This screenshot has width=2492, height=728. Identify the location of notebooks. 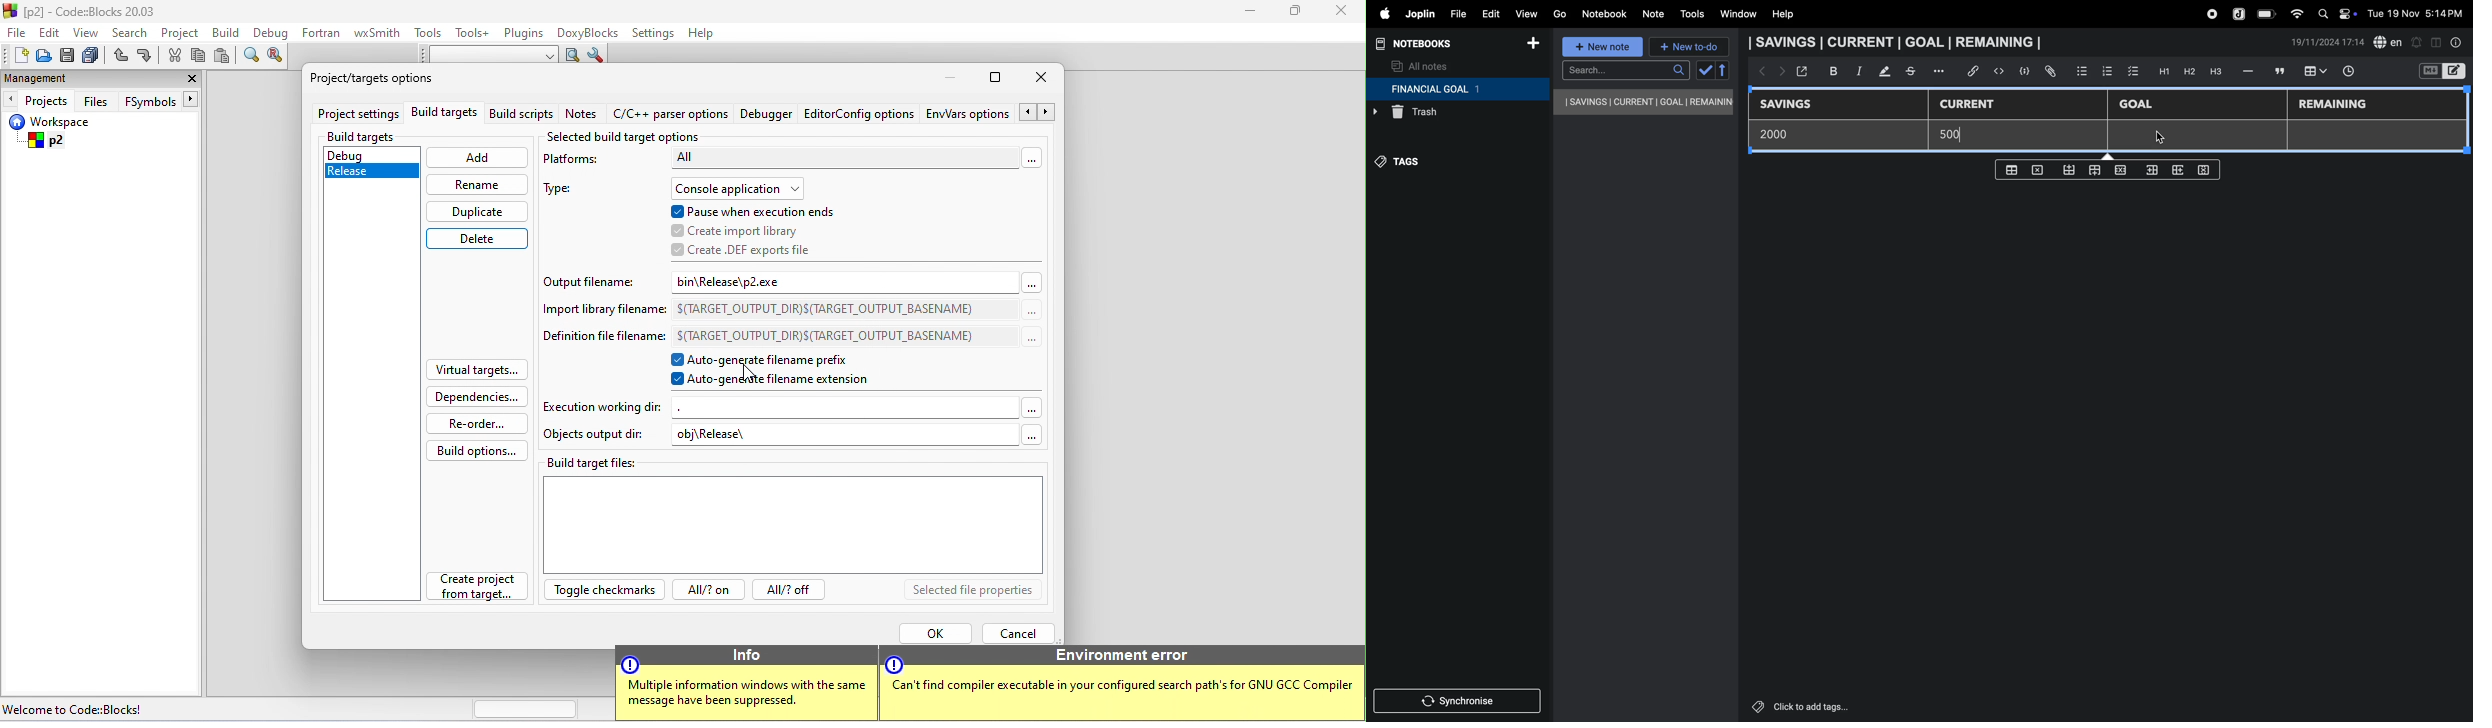
(1422, 44).